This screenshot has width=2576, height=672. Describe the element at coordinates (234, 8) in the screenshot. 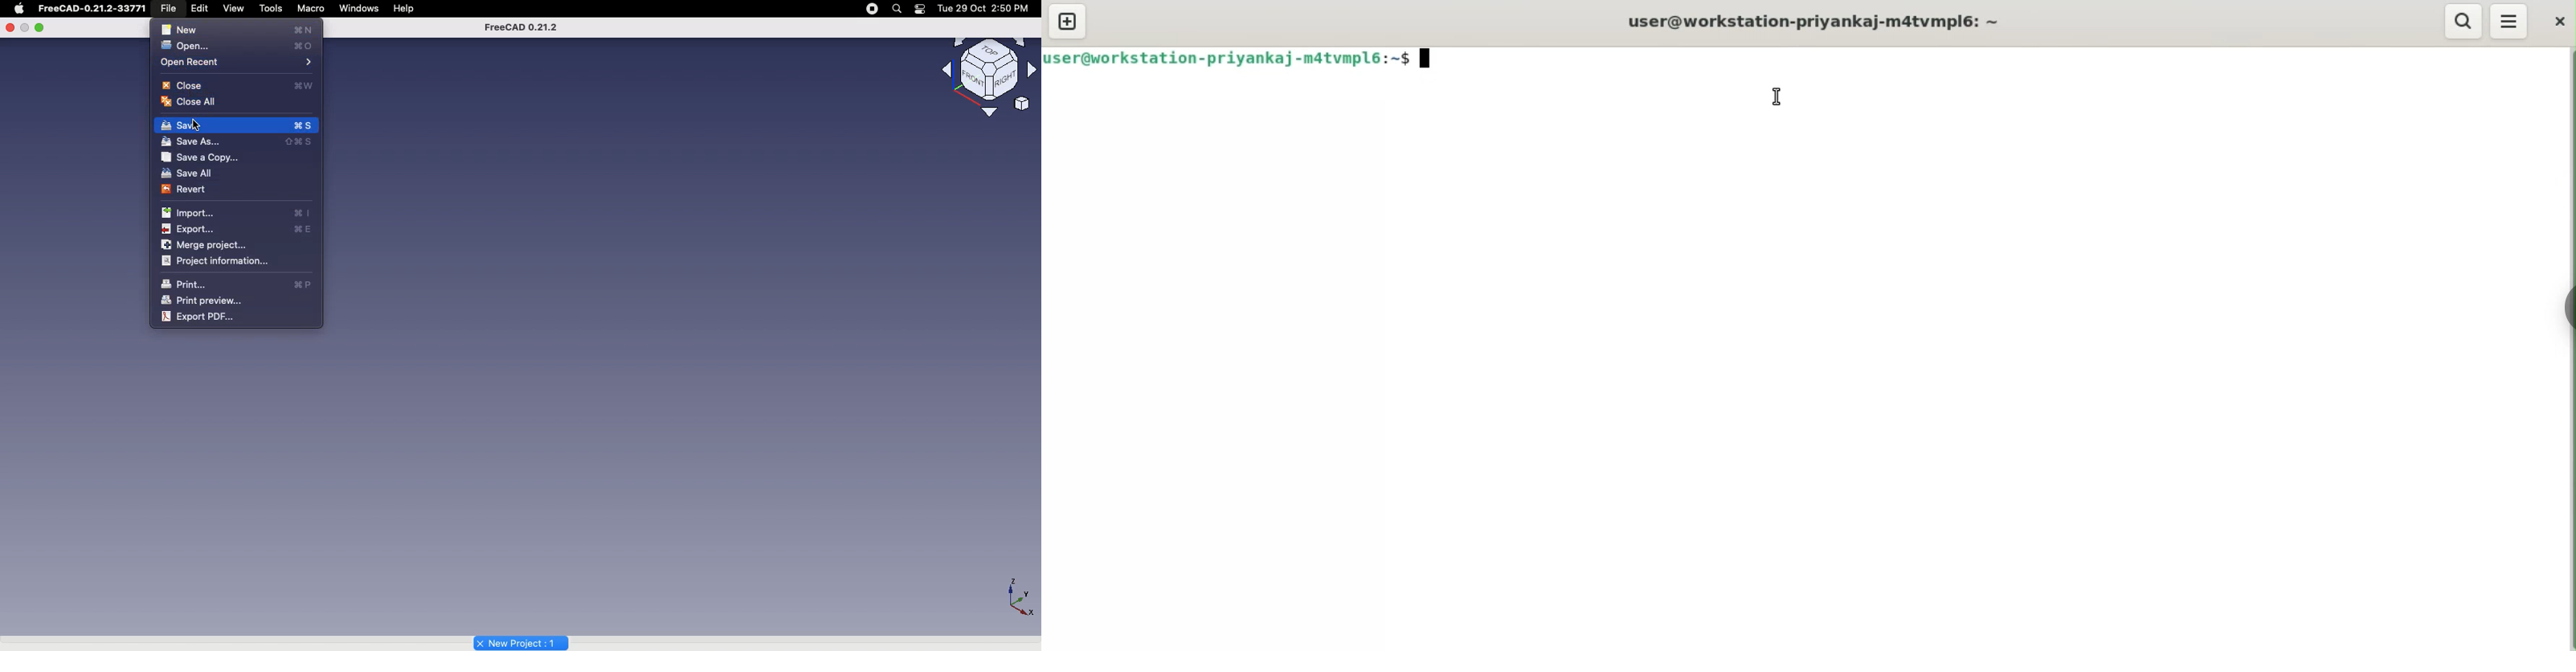

I see `View` at that location.